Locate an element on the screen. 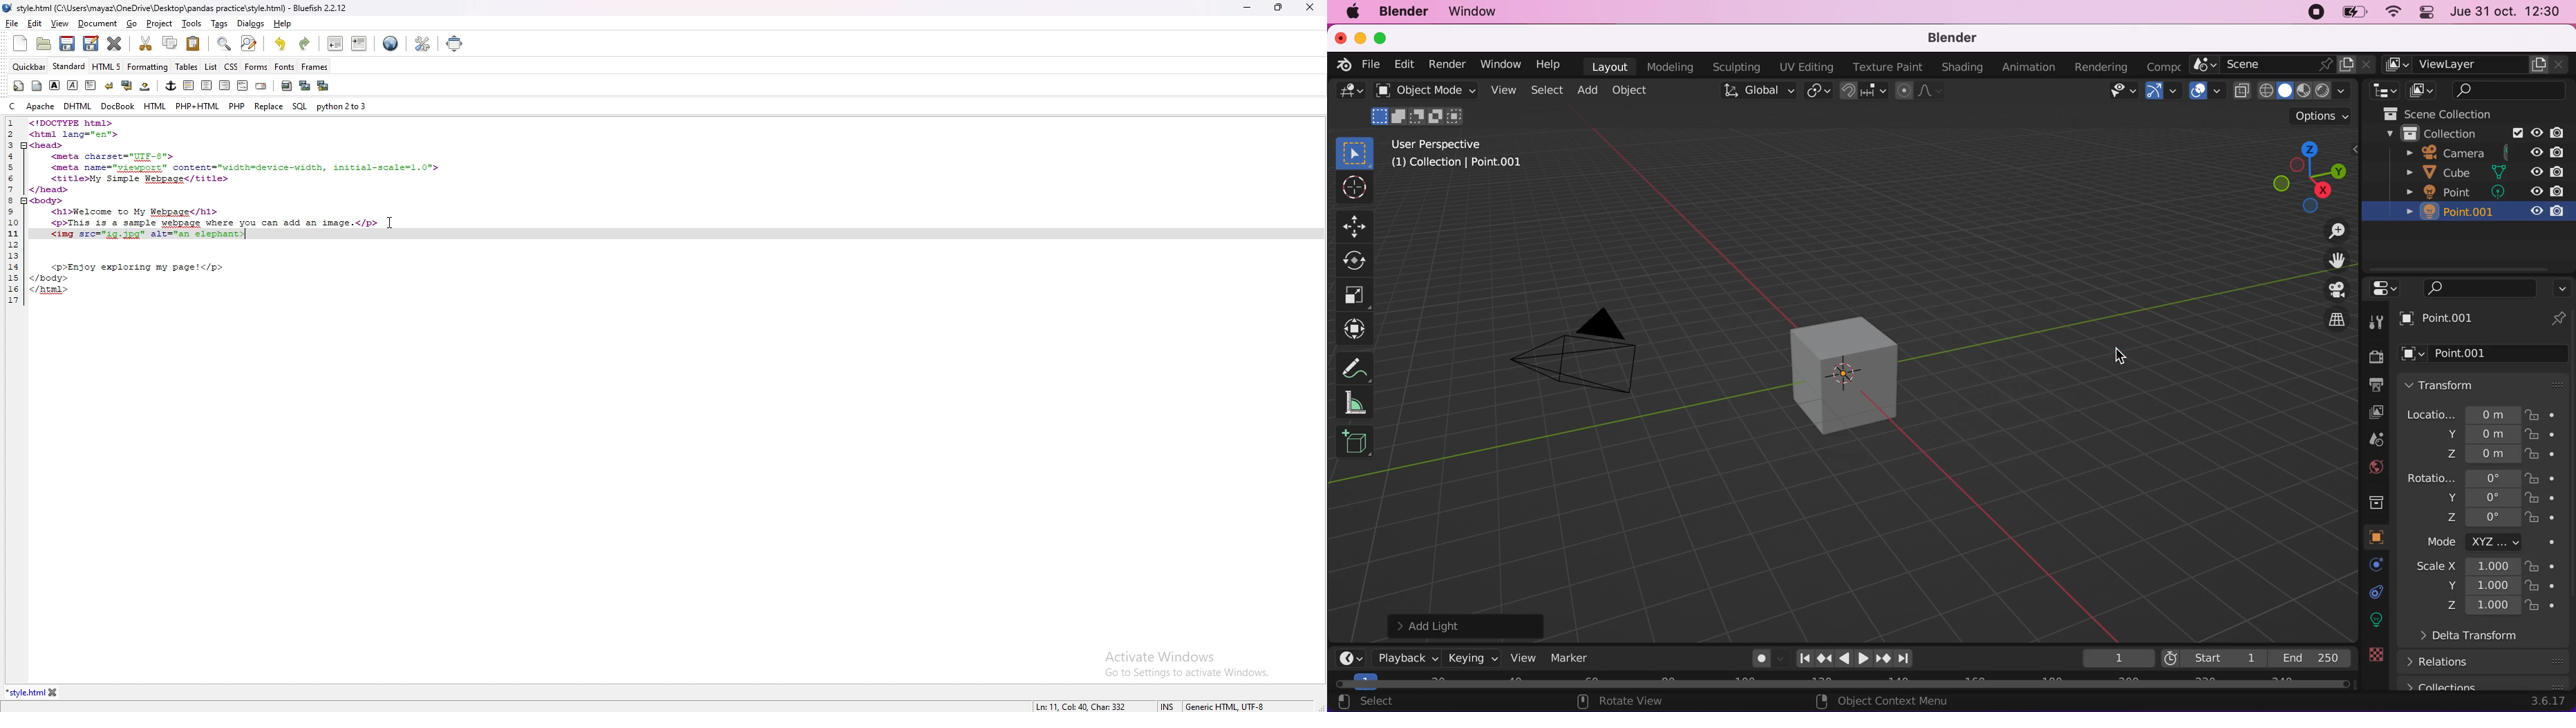 The height and width of the screenshot is (728, 2576). style.htm| (C:A\Users\mayaz\OneDrive\Desktop\pandas practice\style.html) - Bluefish 2.2.12 is located at coordinates (184, 8).